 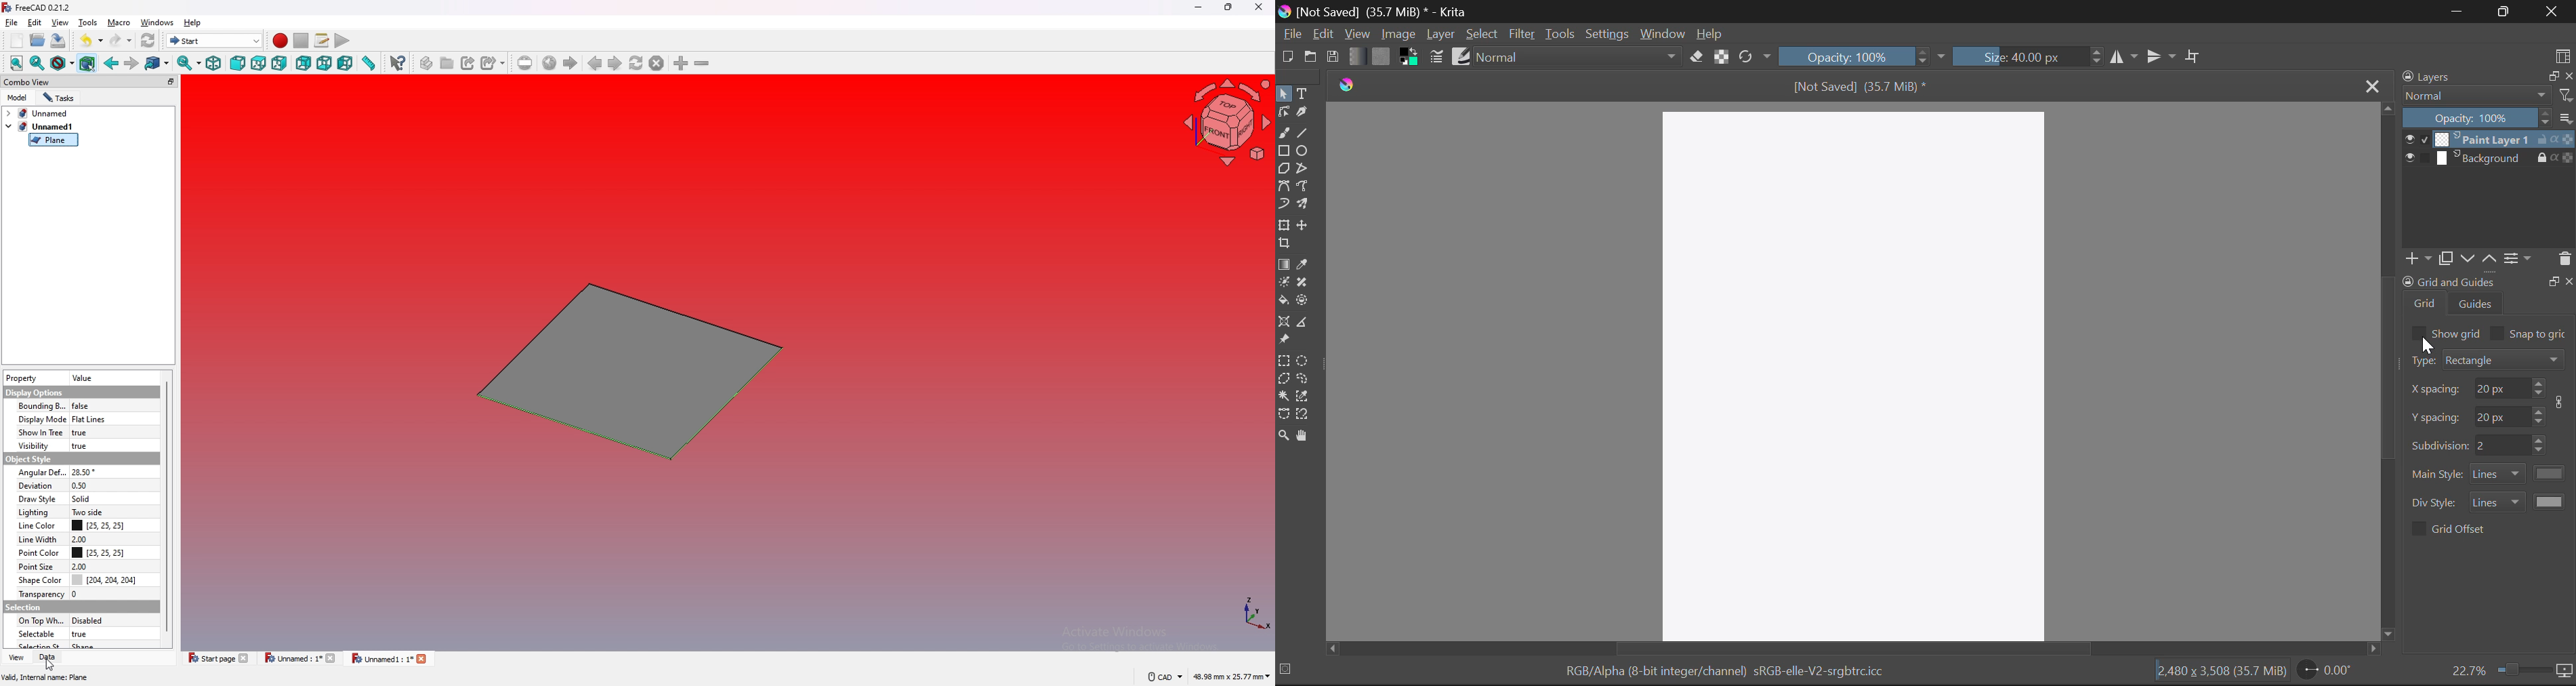 What do you see at coordinates (2416, 259) in the screenshot?
I see `add` at bounding box center [2416, 259].